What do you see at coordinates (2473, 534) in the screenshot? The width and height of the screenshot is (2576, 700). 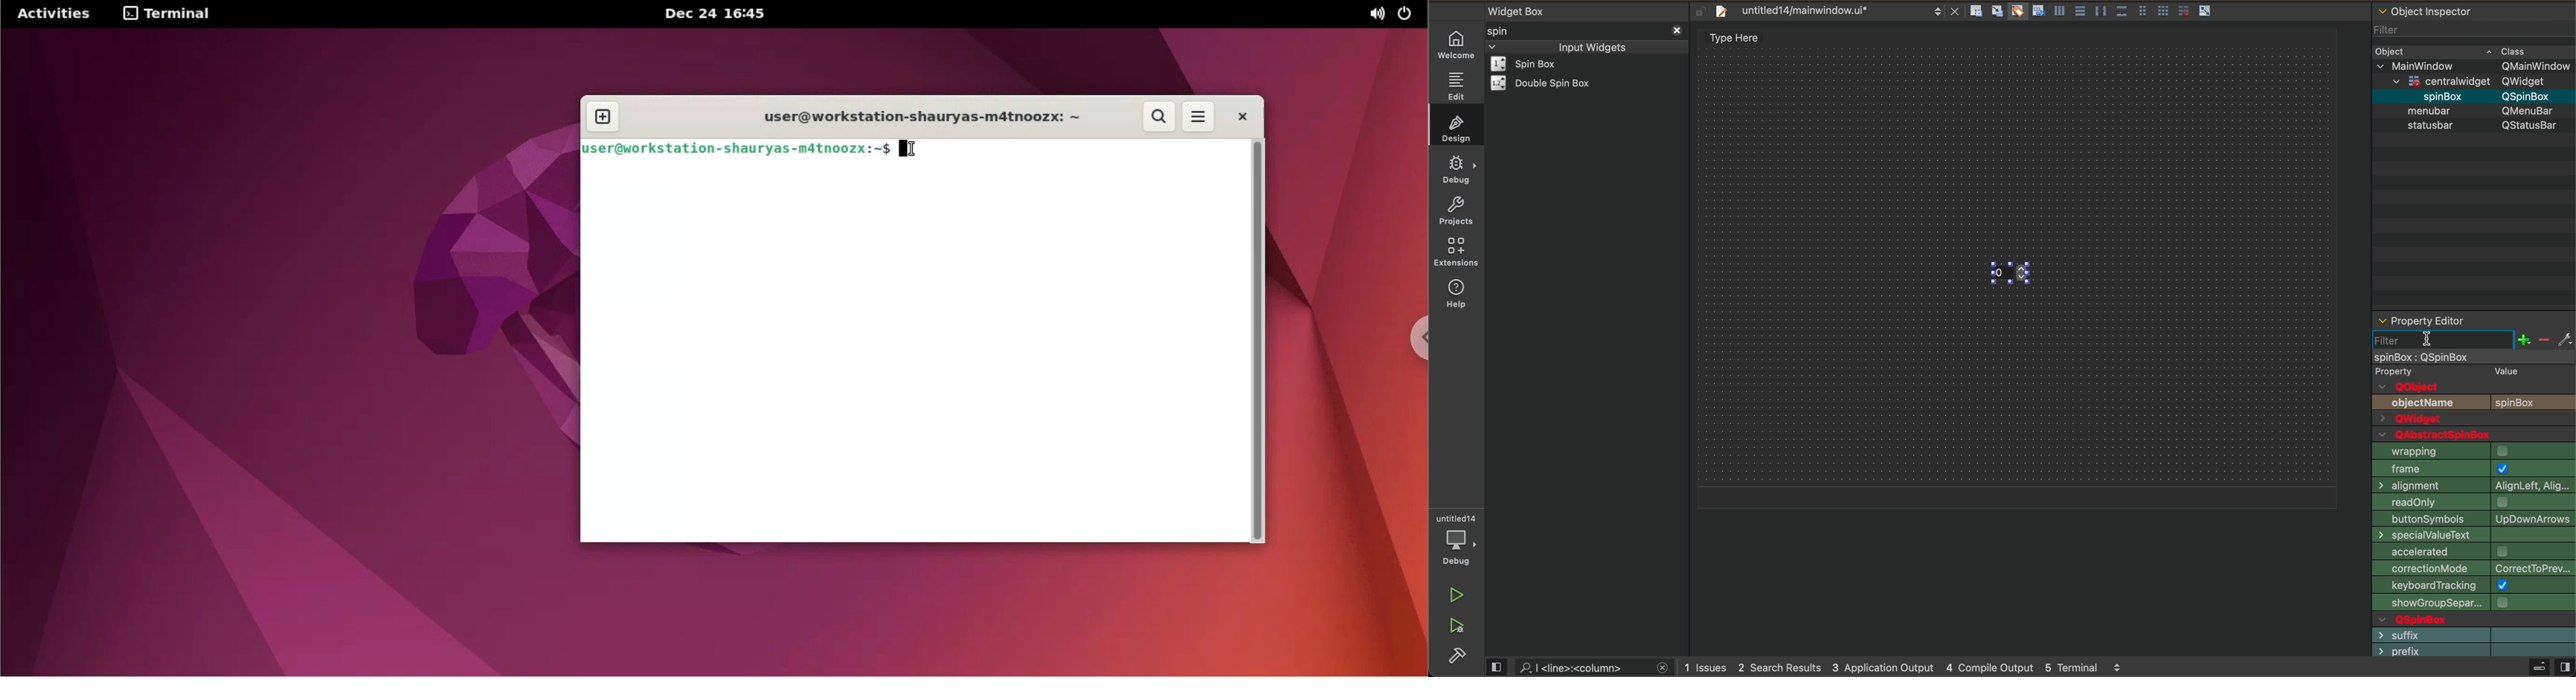 I see `dock` at bounding box center [2473, 534].